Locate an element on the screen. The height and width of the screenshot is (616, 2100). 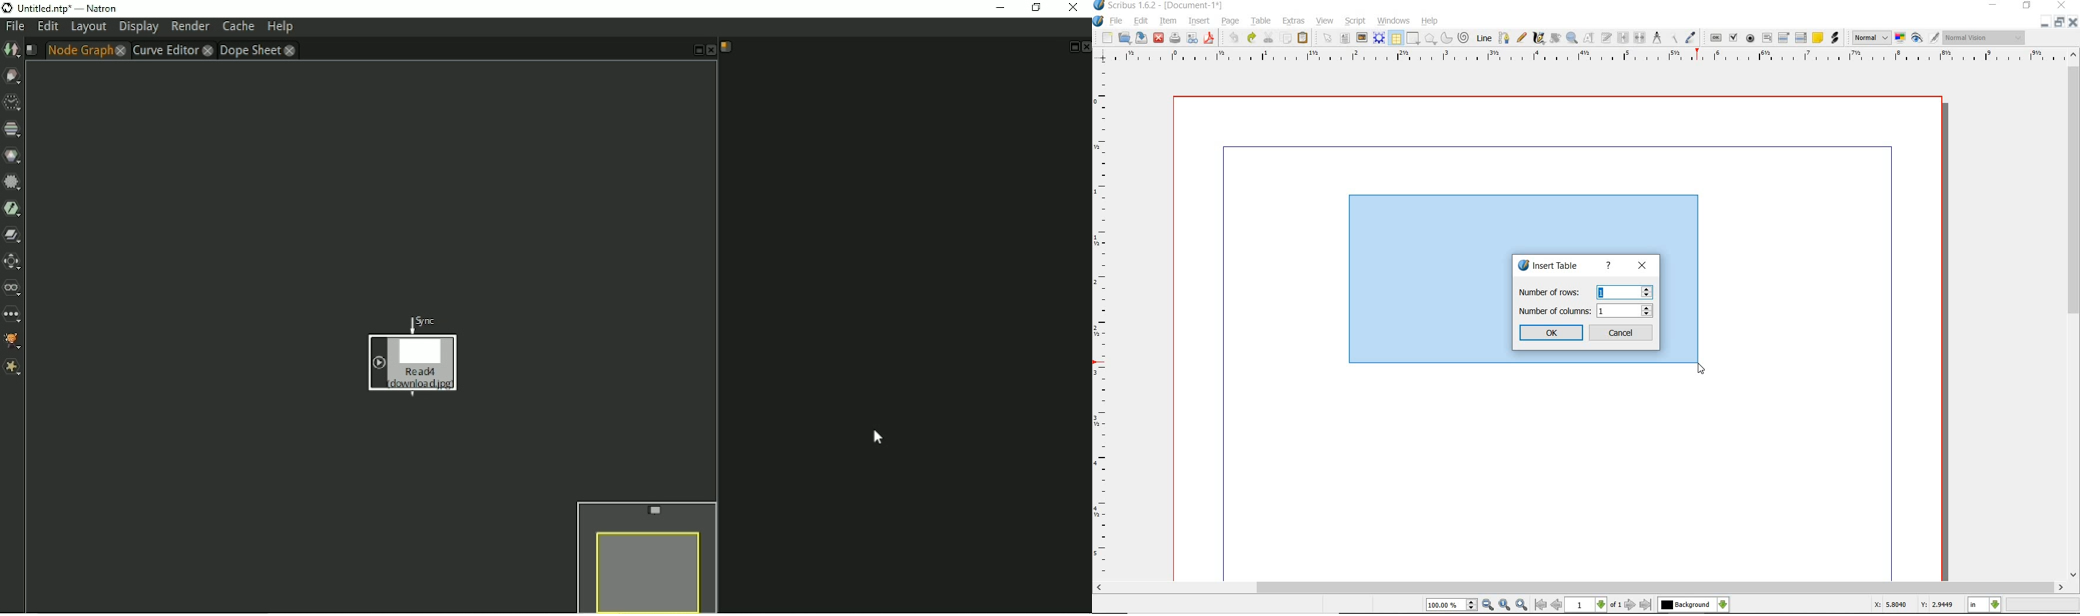
help is located at coordinates (1430, 21).